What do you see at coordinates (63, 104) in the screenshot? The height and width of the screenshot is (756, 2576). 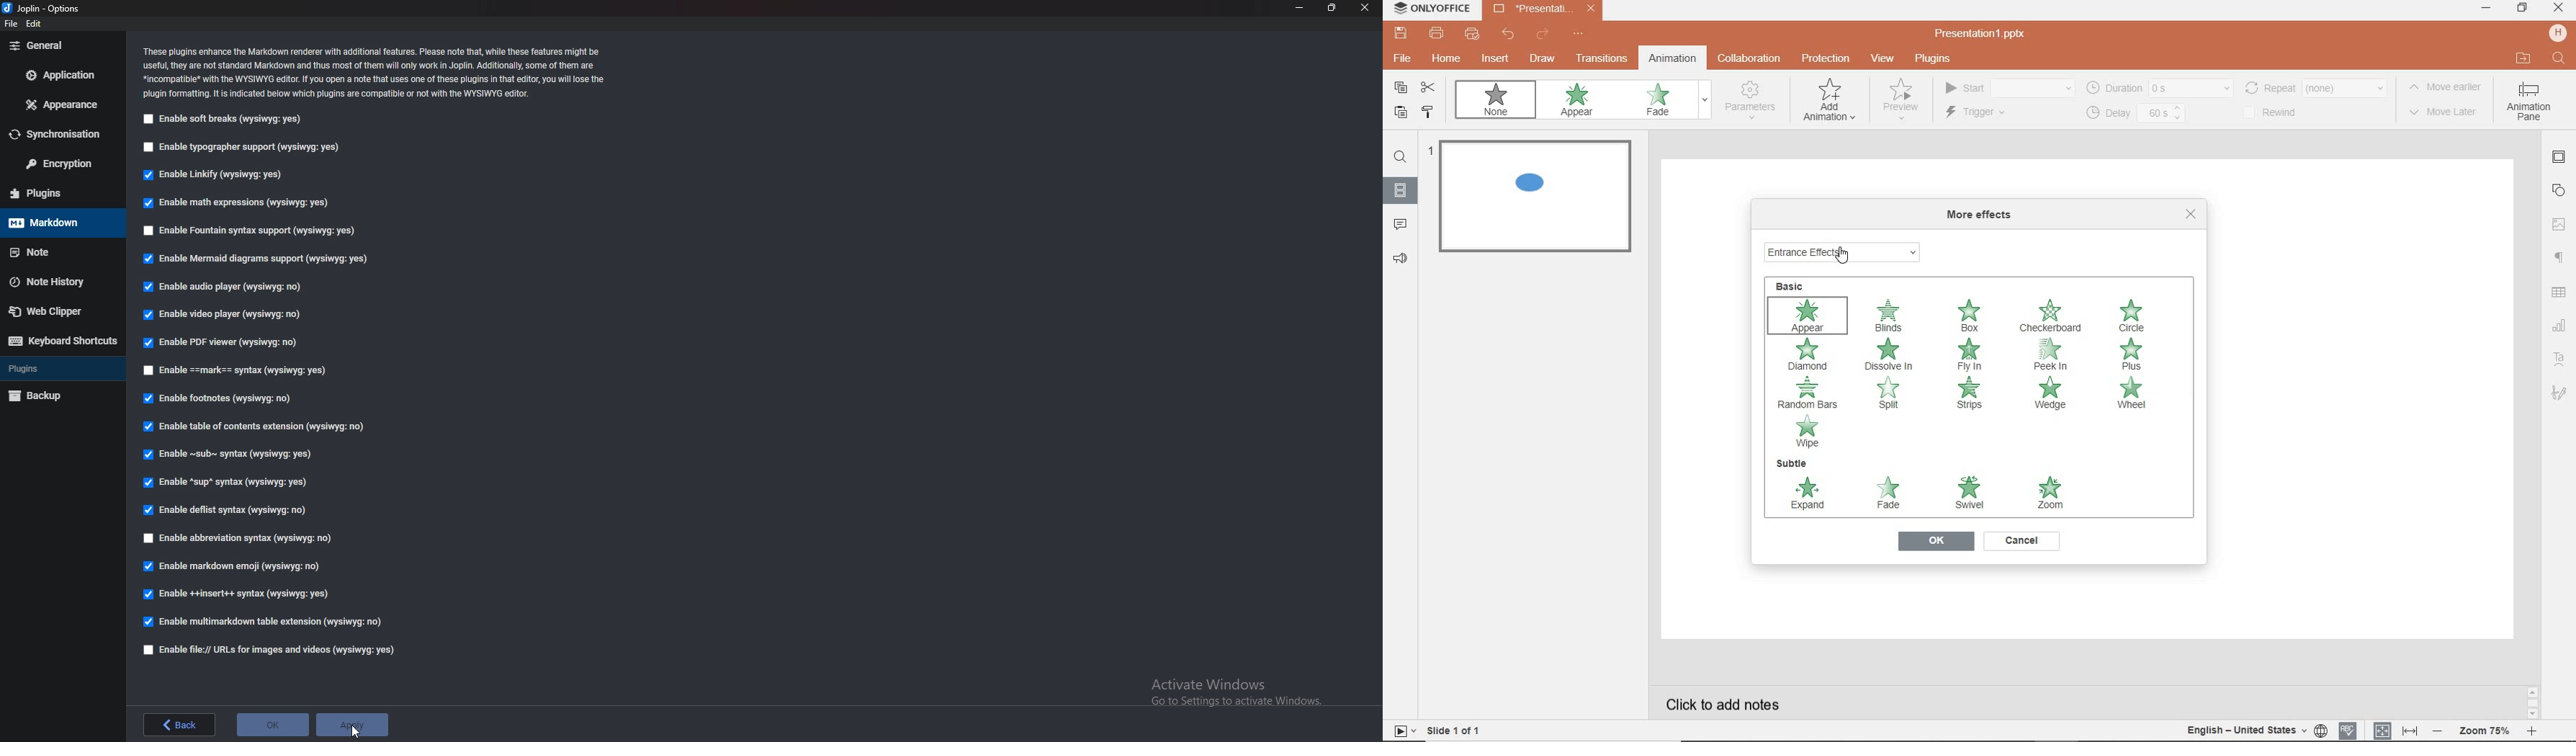 I see `Appearance` at bounding box center [63, 104].